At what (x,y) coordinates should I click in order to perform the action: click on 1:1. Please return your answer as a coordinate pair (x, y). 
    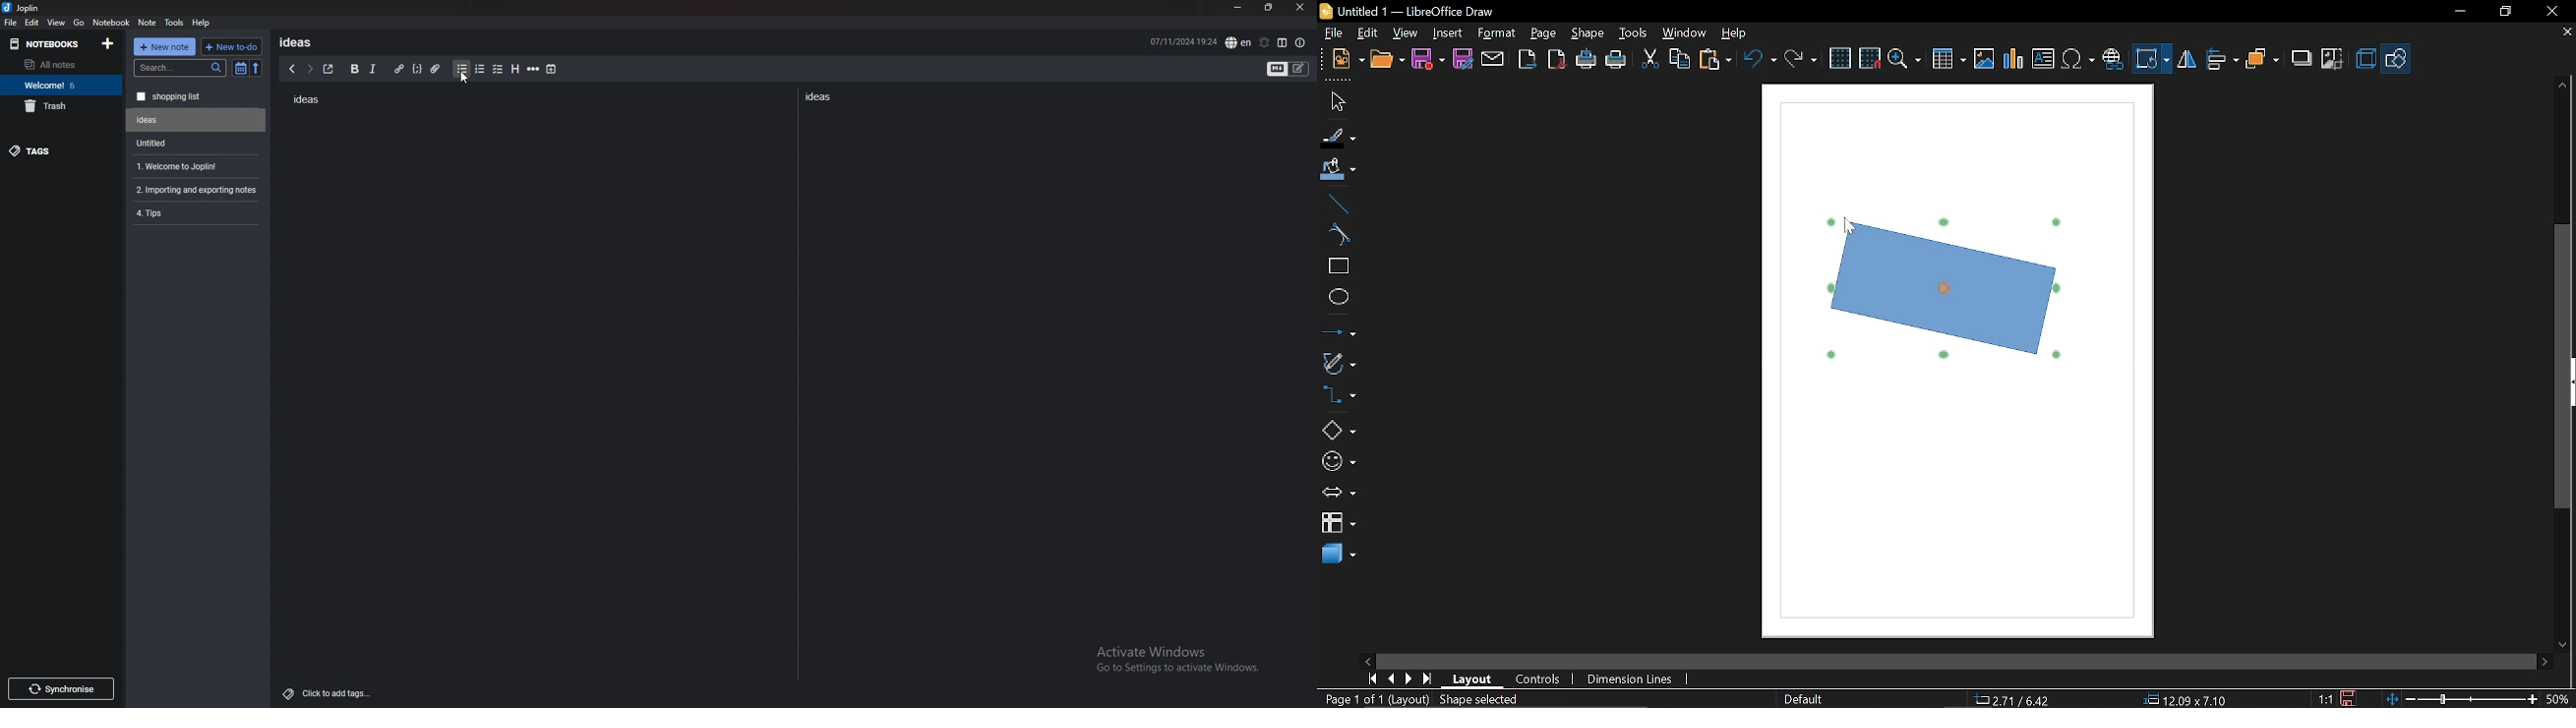
    Looking at the image, I should click on (2325, 698).